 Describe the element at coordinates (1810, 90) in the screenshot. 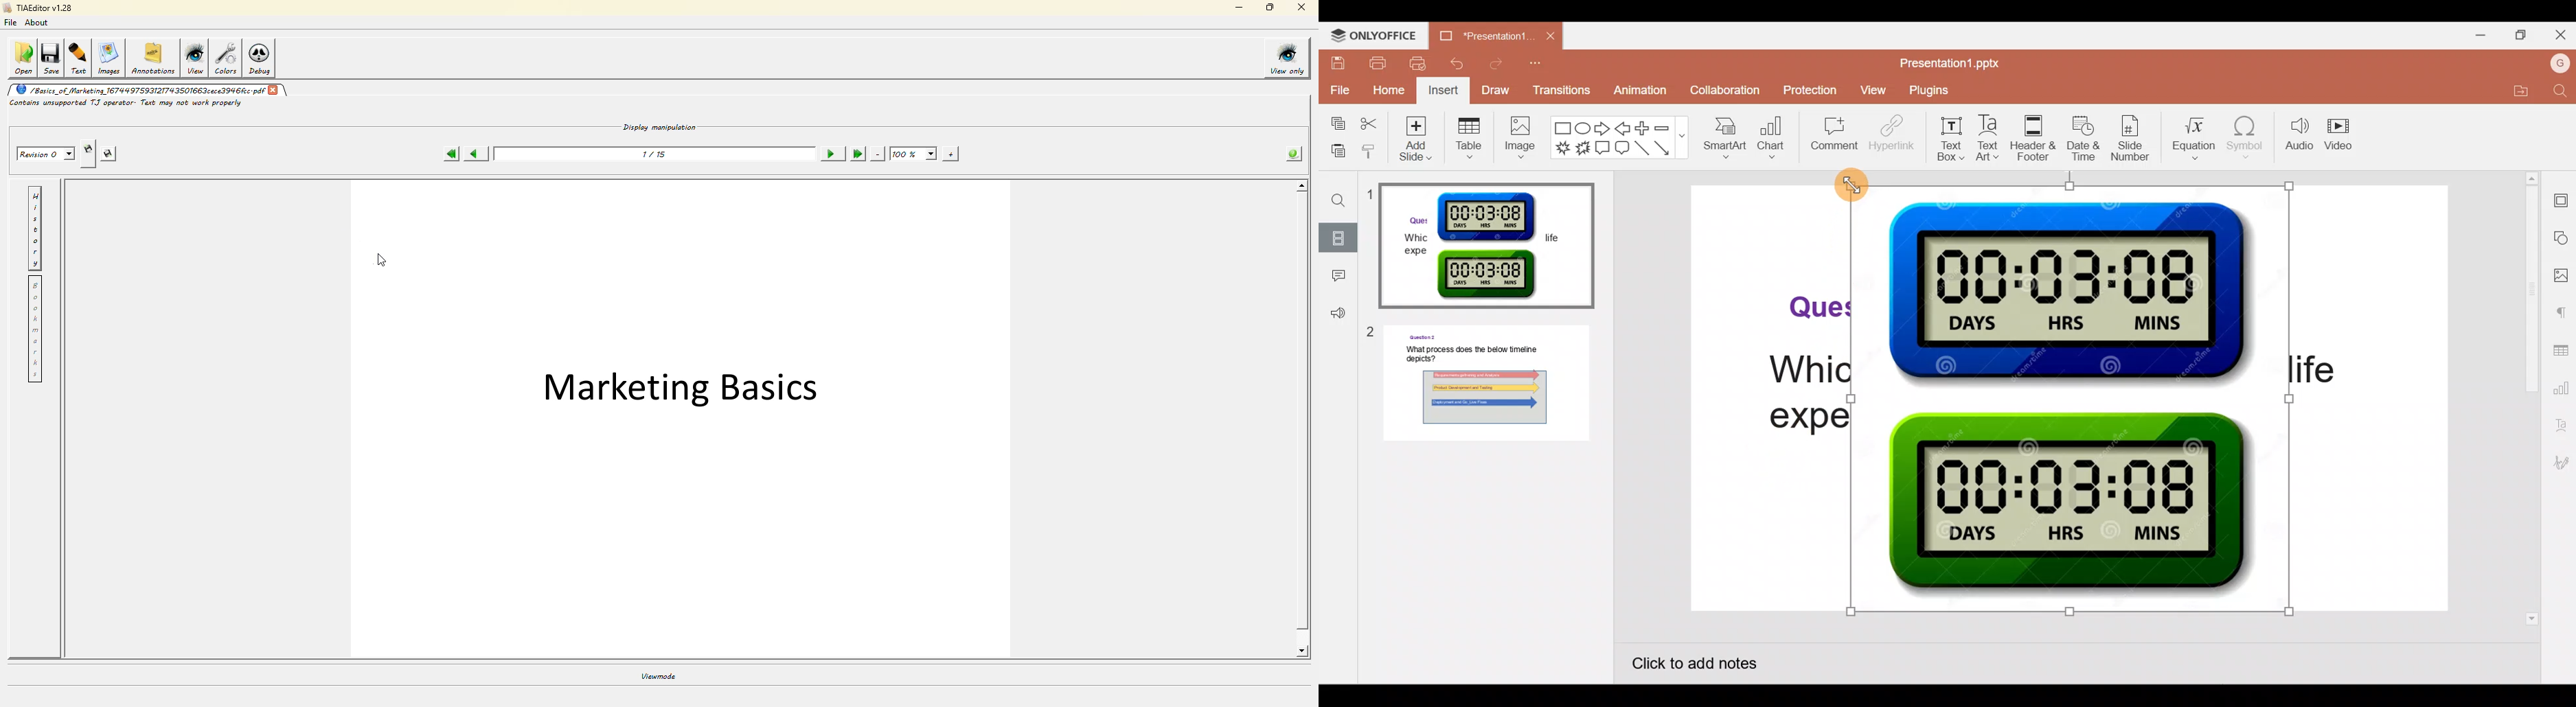

I see `Protection` at that location.